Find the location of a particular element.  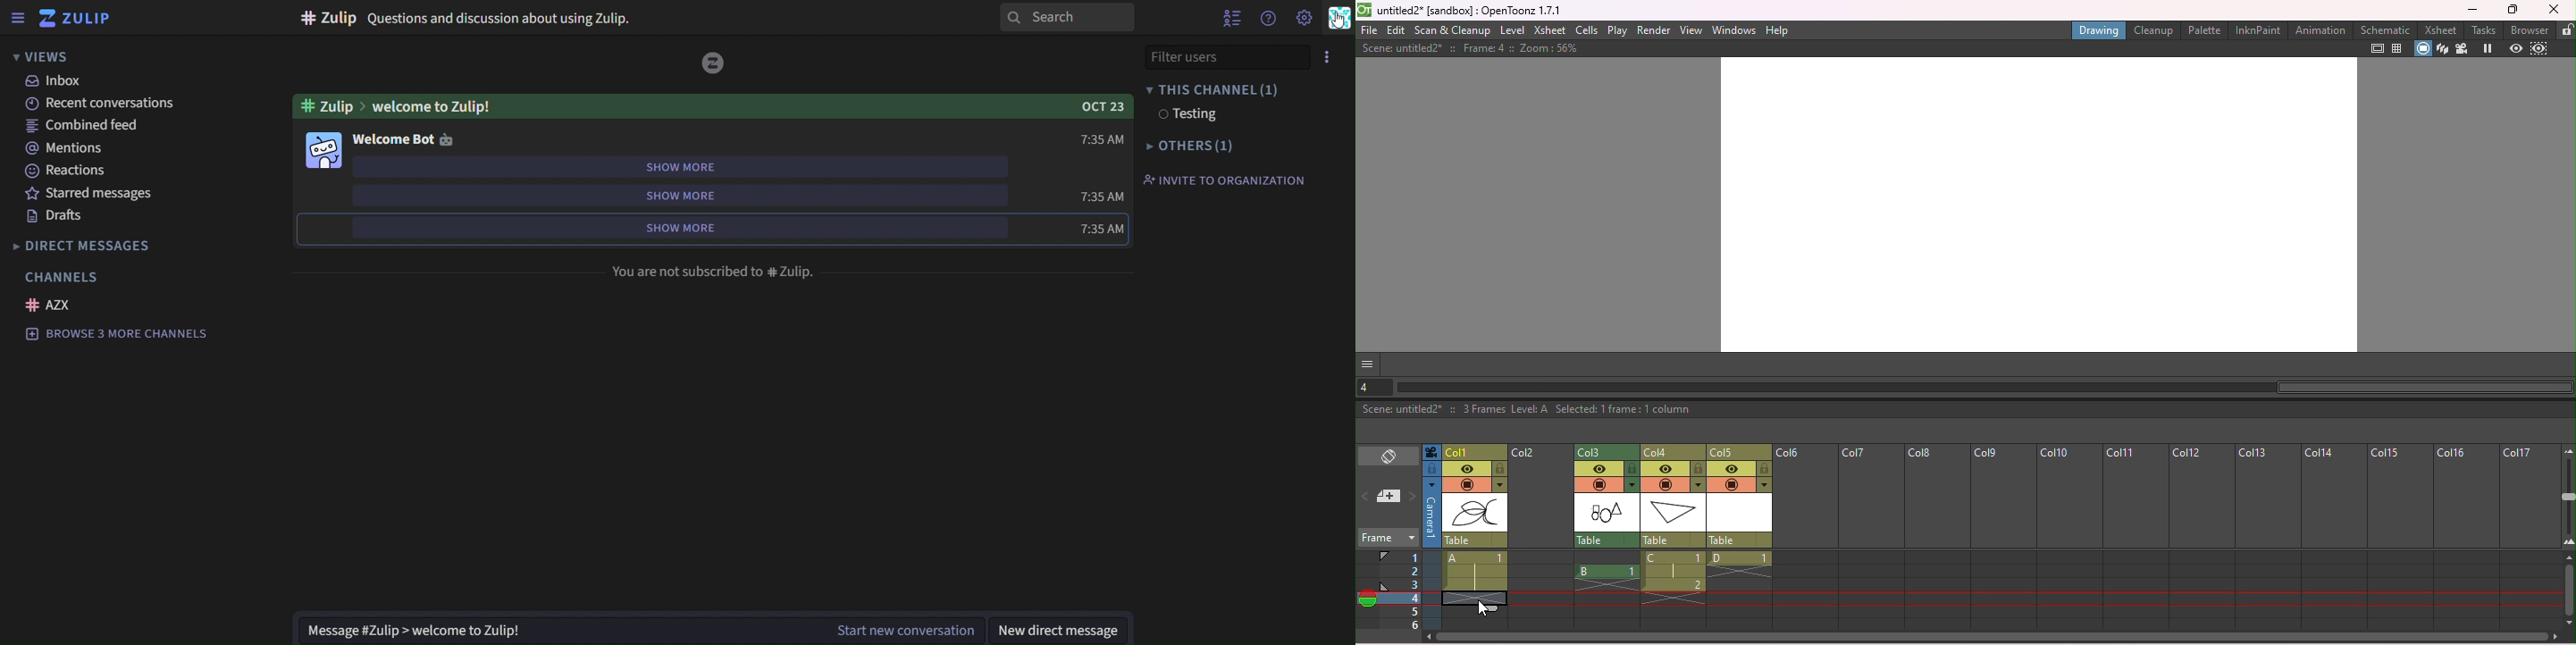

start new converation is located at coordinates (904, 628).